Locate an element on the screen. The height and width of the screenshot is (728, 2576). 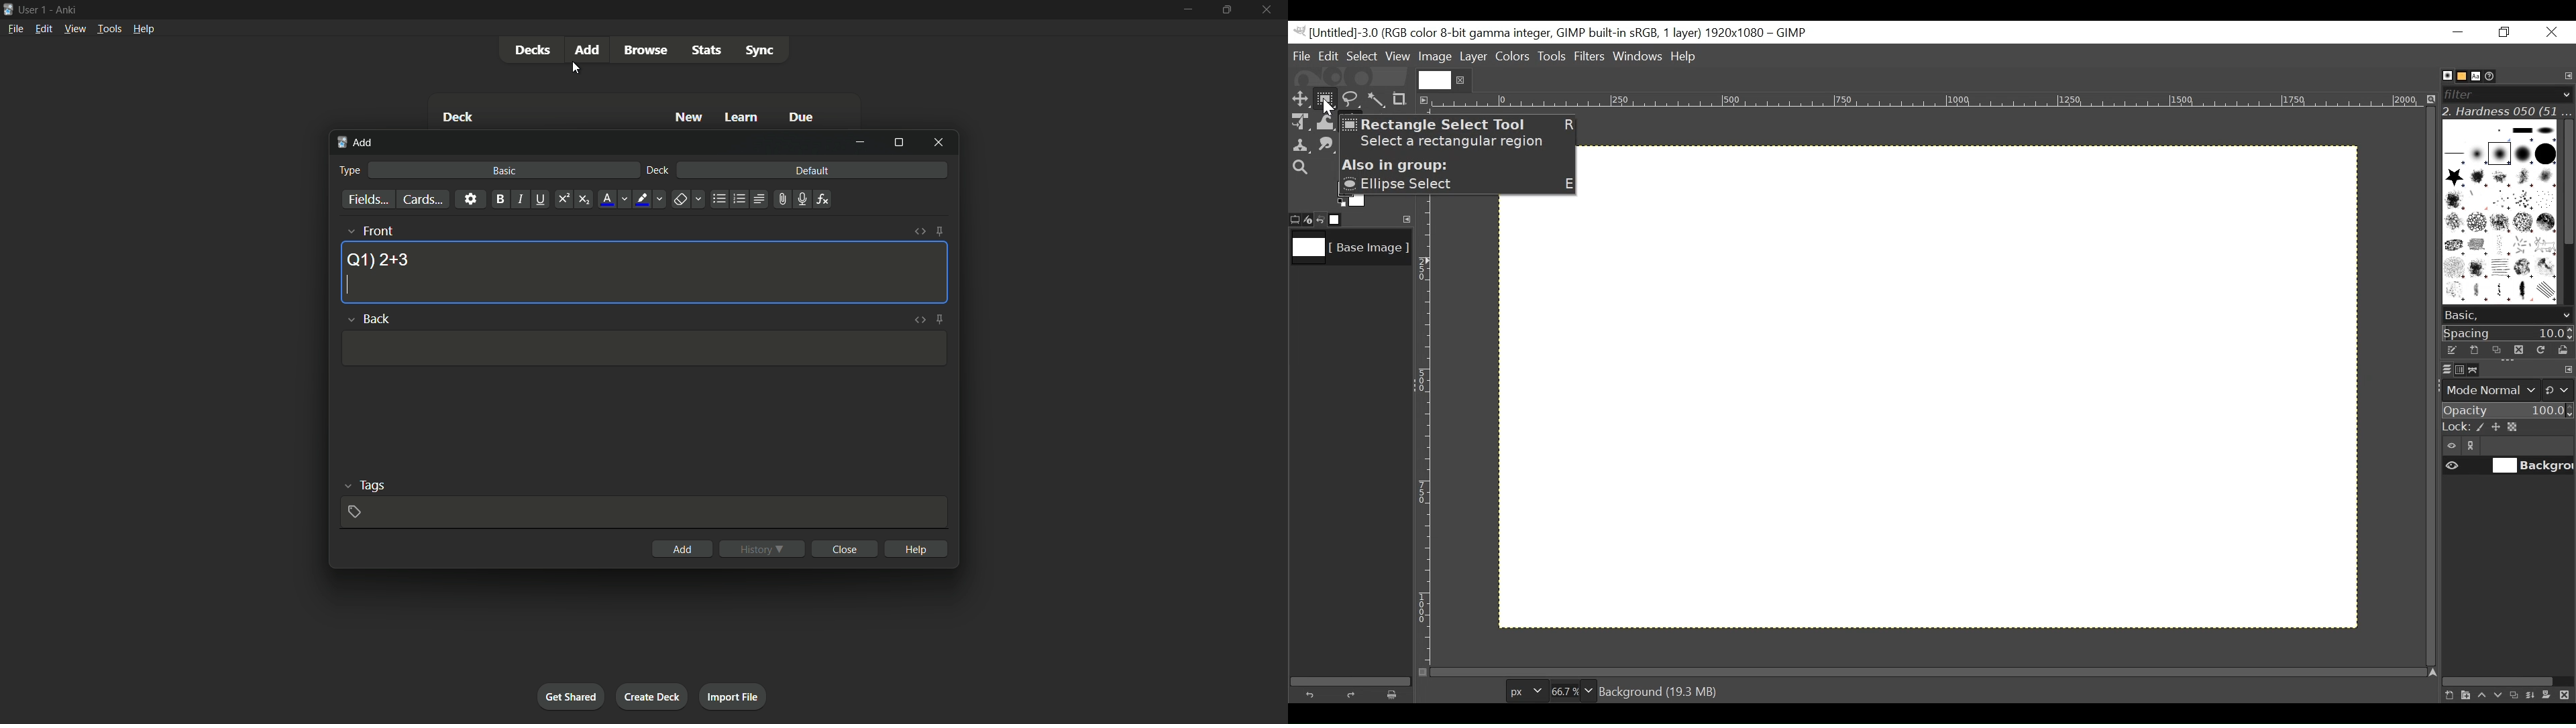
basic is located at coordinates (505, 170).